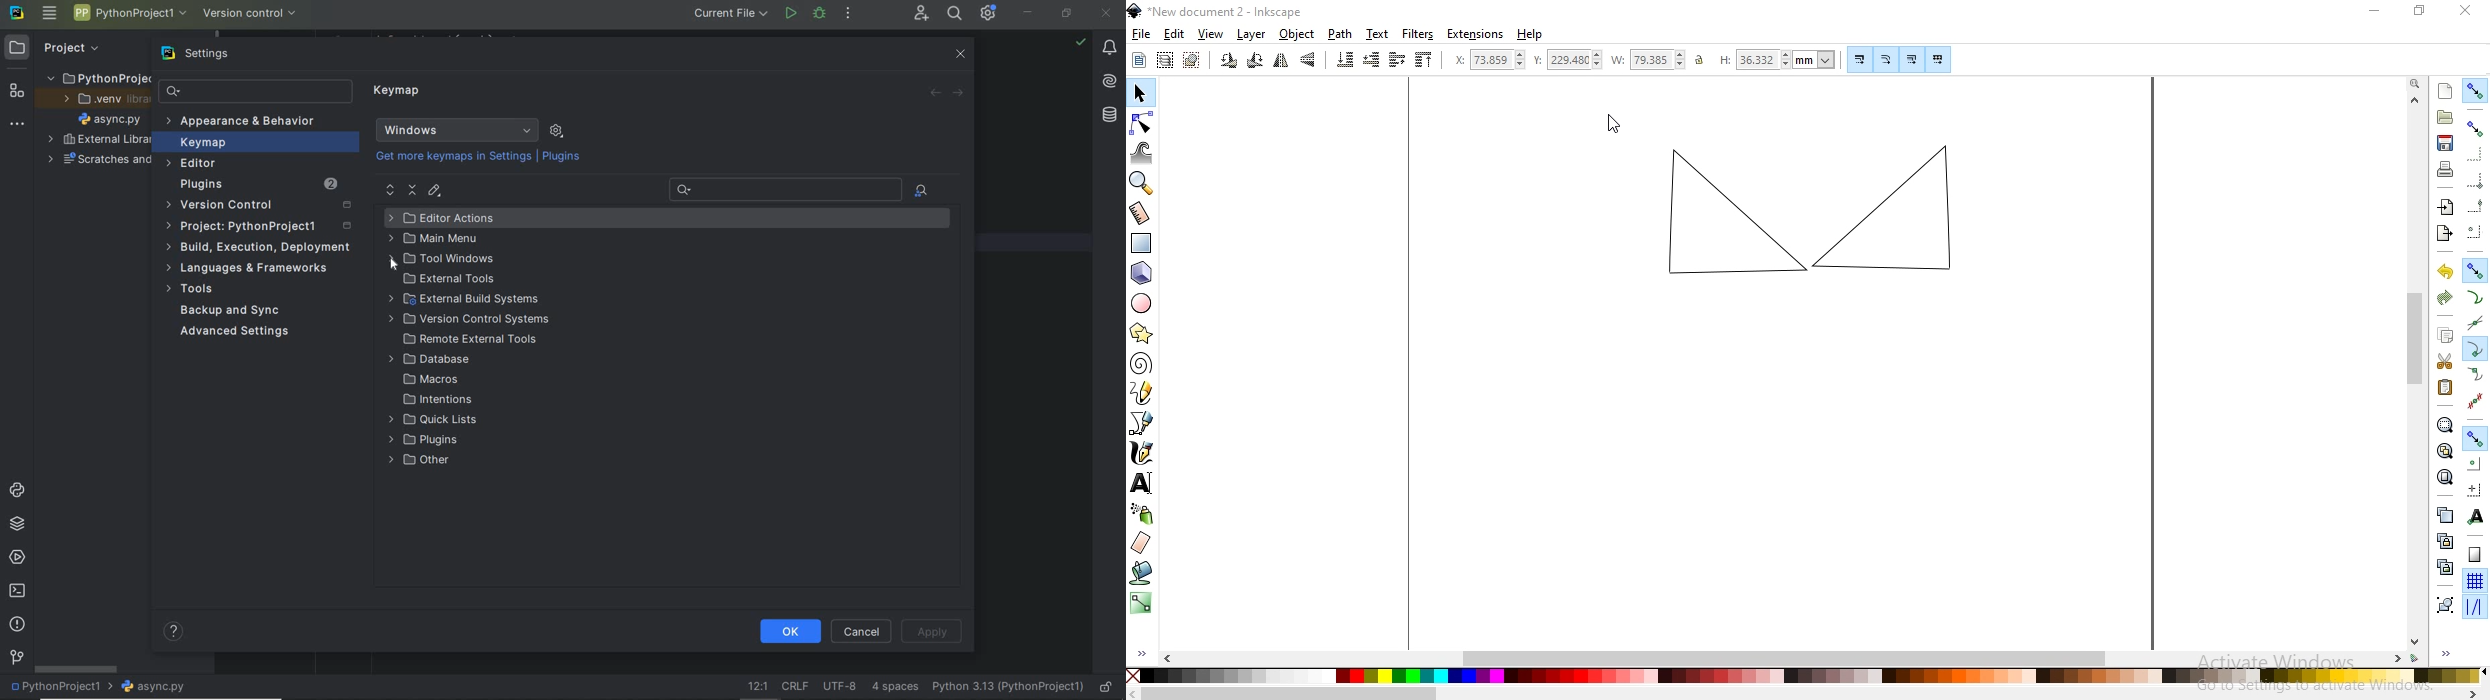 The height and width of the screenshot is (700, 2492). I want to click on minimize, so click(2378, 12).